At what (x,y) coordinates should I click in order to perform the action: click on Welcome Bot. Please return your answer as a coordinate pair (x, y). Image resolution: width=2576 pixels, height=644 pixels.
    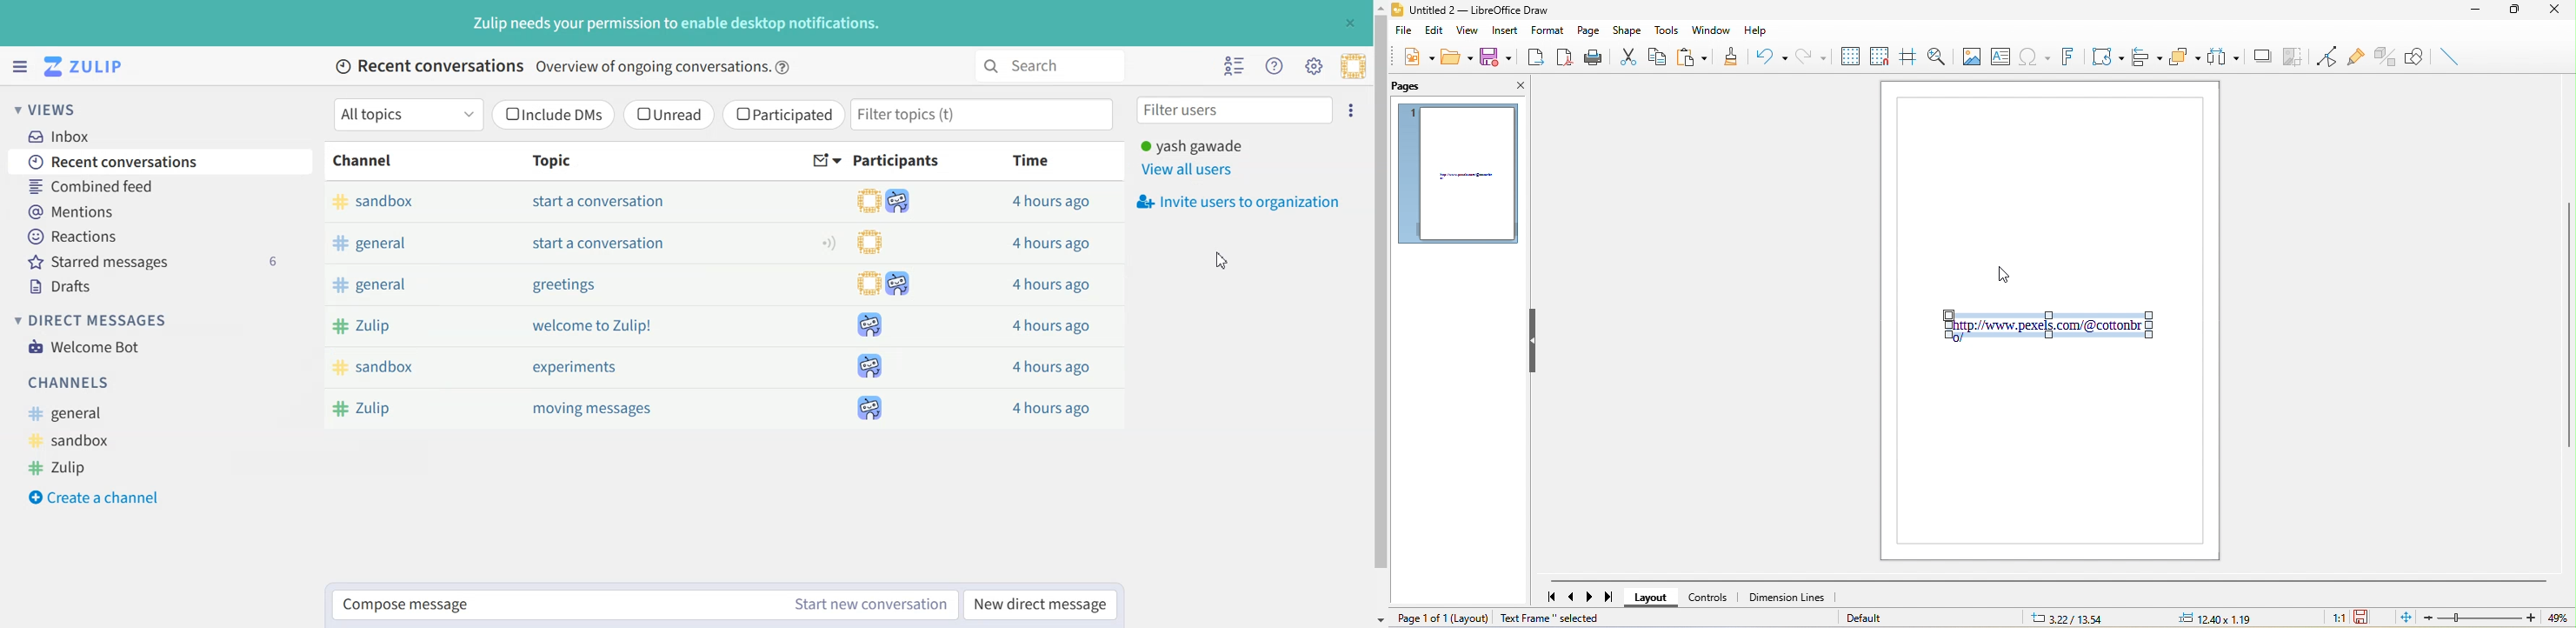
    Looking at the image, I should click on (84, 345).